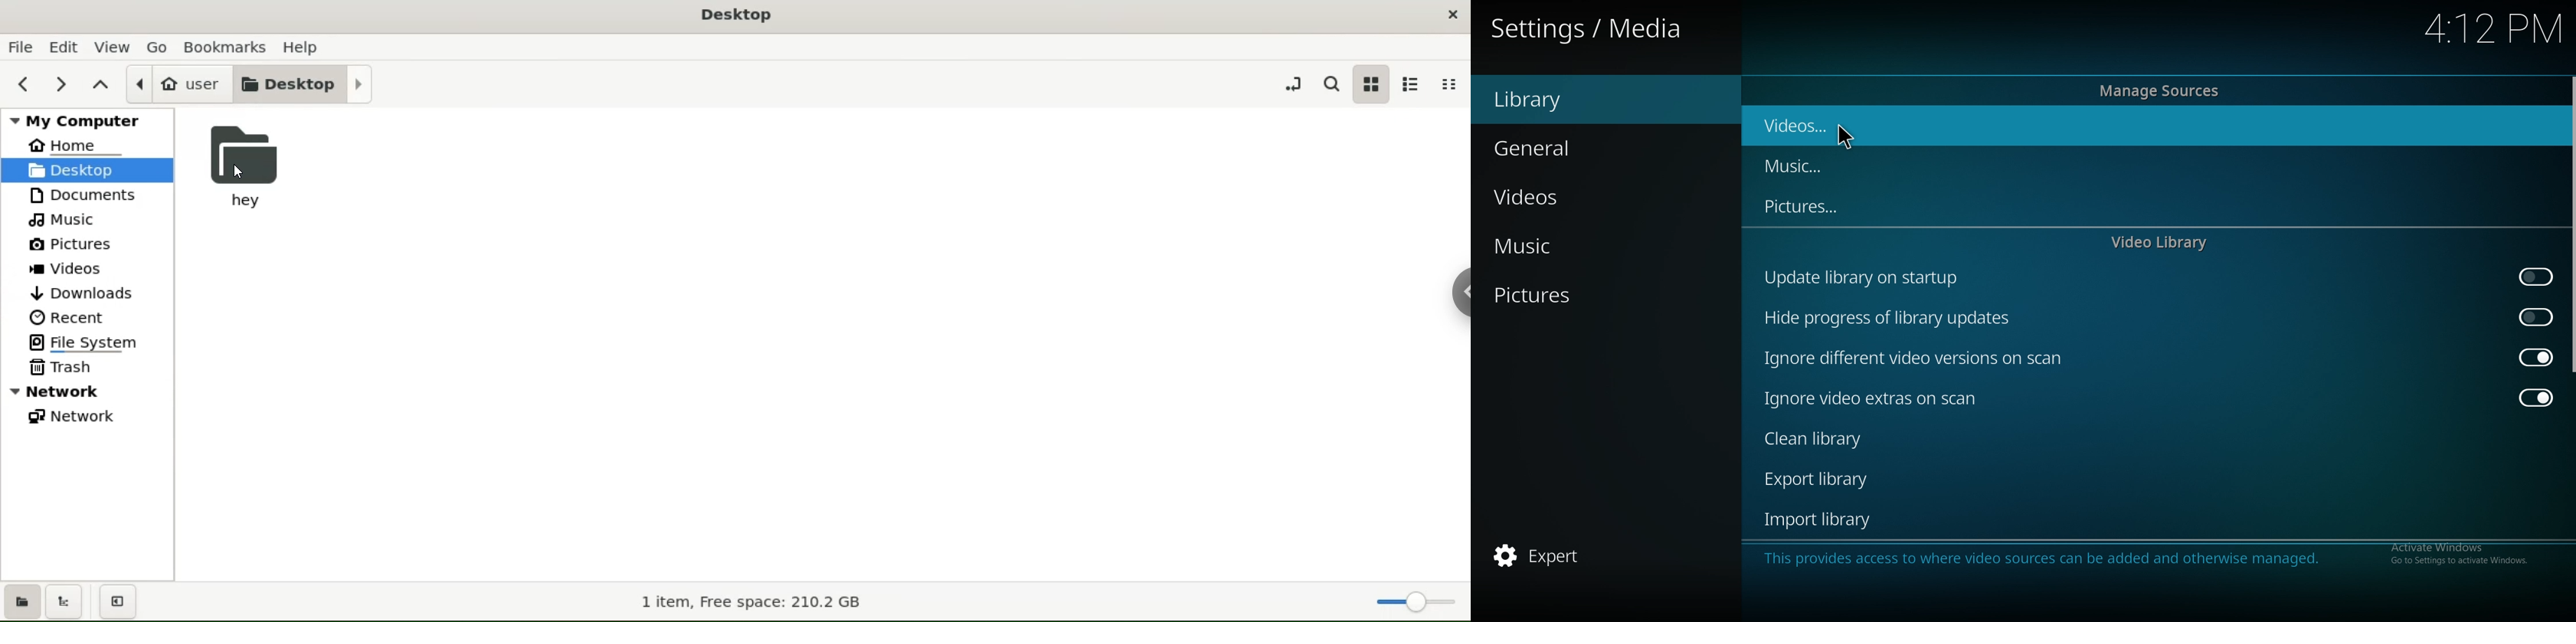  I want to click on import library, so click(1824, 519).